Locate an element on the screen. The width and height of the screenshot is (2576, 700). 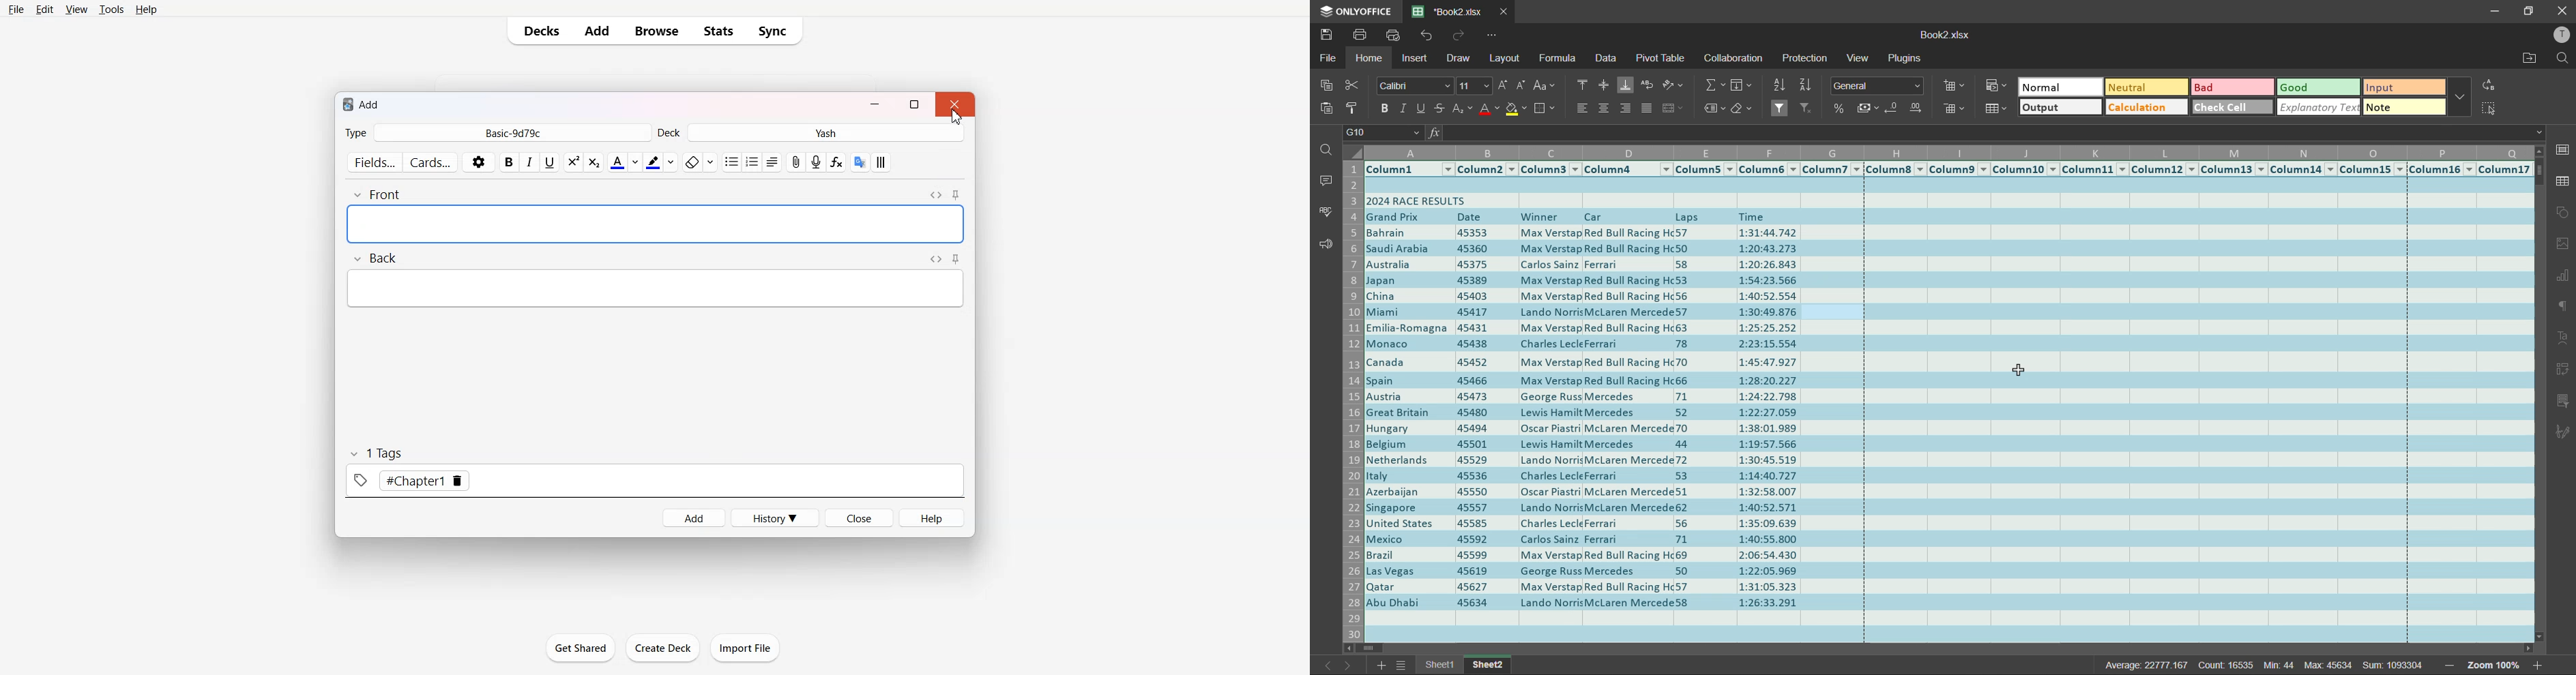
shapes is located at coordinates (2561, 216).